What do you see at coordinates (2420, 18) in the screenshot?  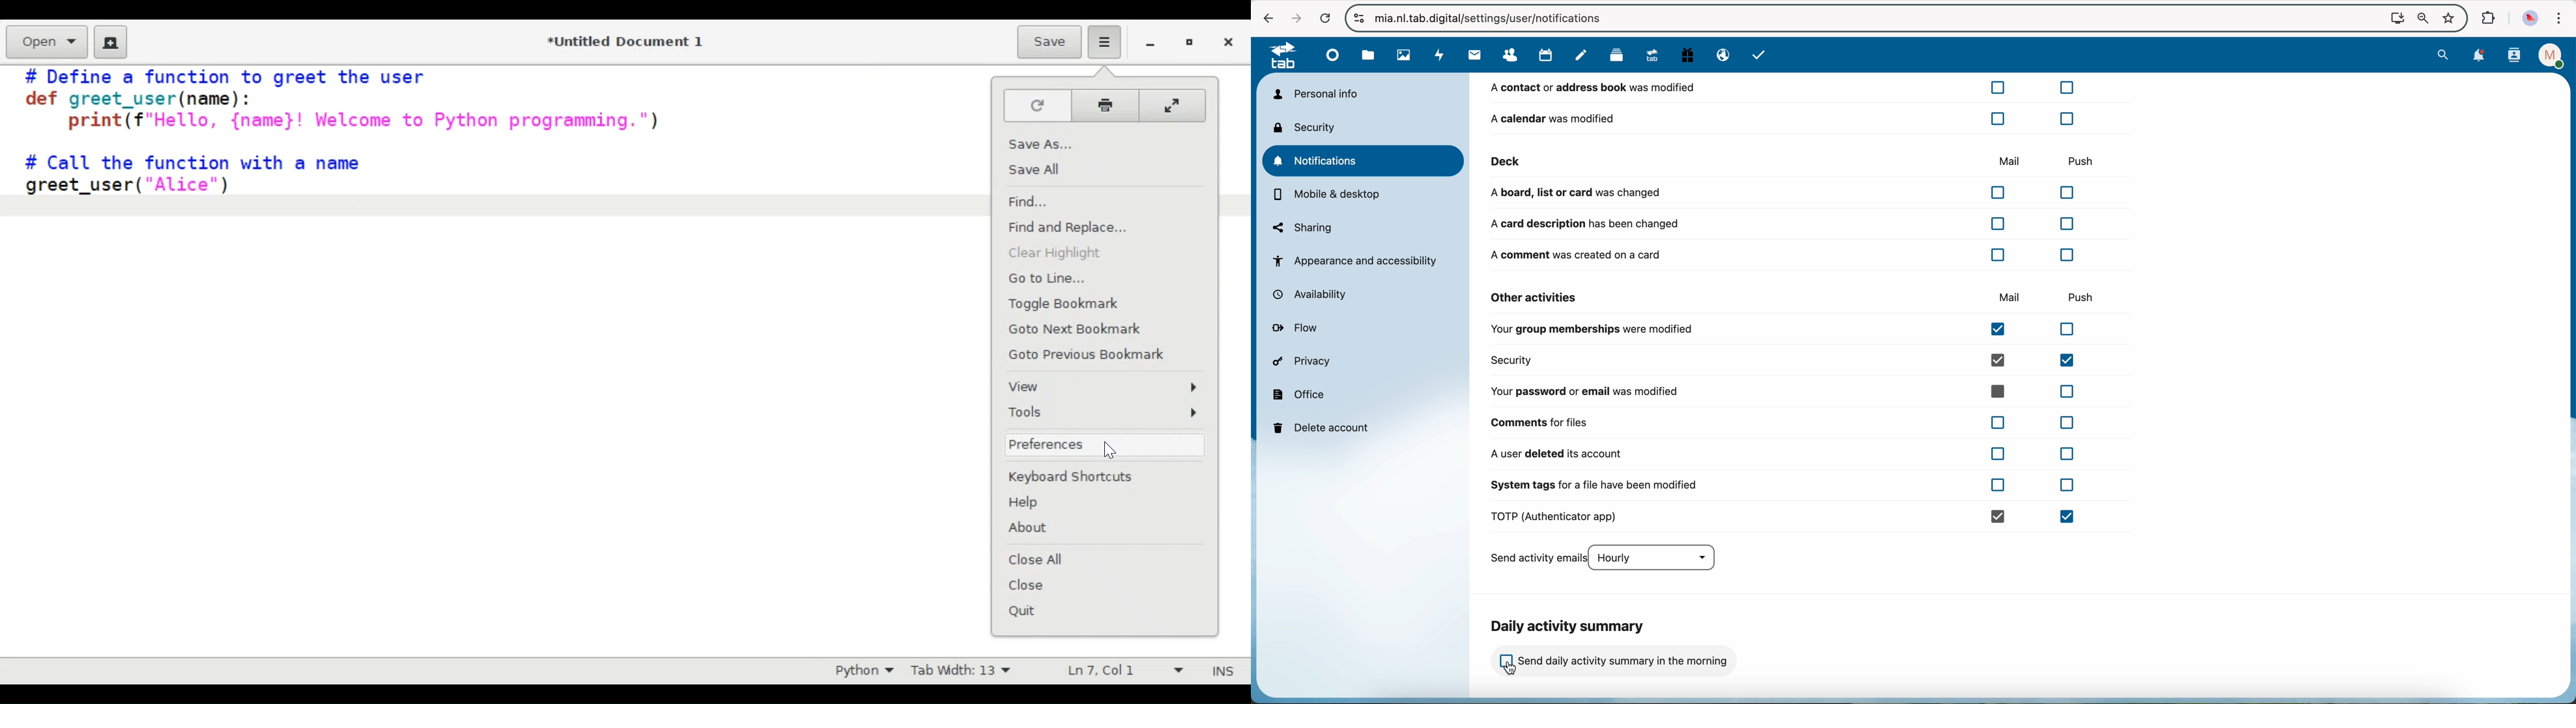 I see `zoom out` at bounding box center [2420, 18].